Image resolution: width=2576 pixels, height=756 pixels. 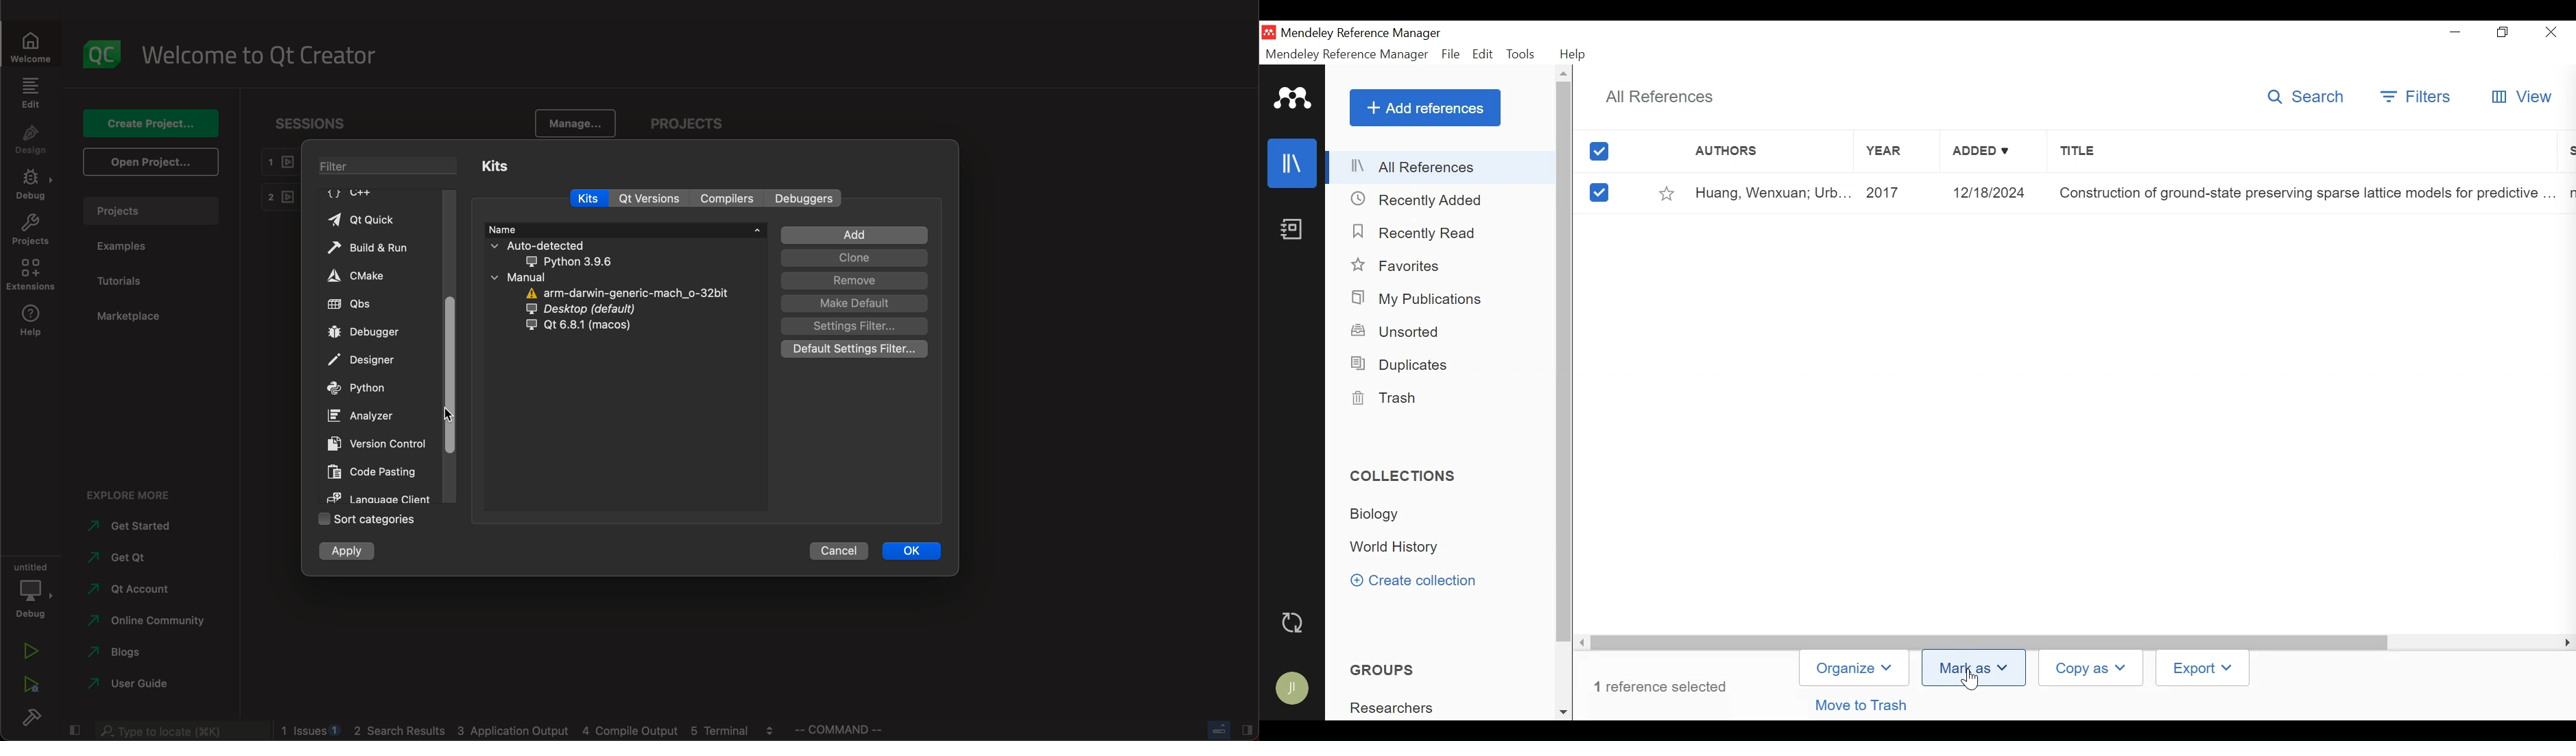 I want to click on Restore, so click(x=2503, y=31).